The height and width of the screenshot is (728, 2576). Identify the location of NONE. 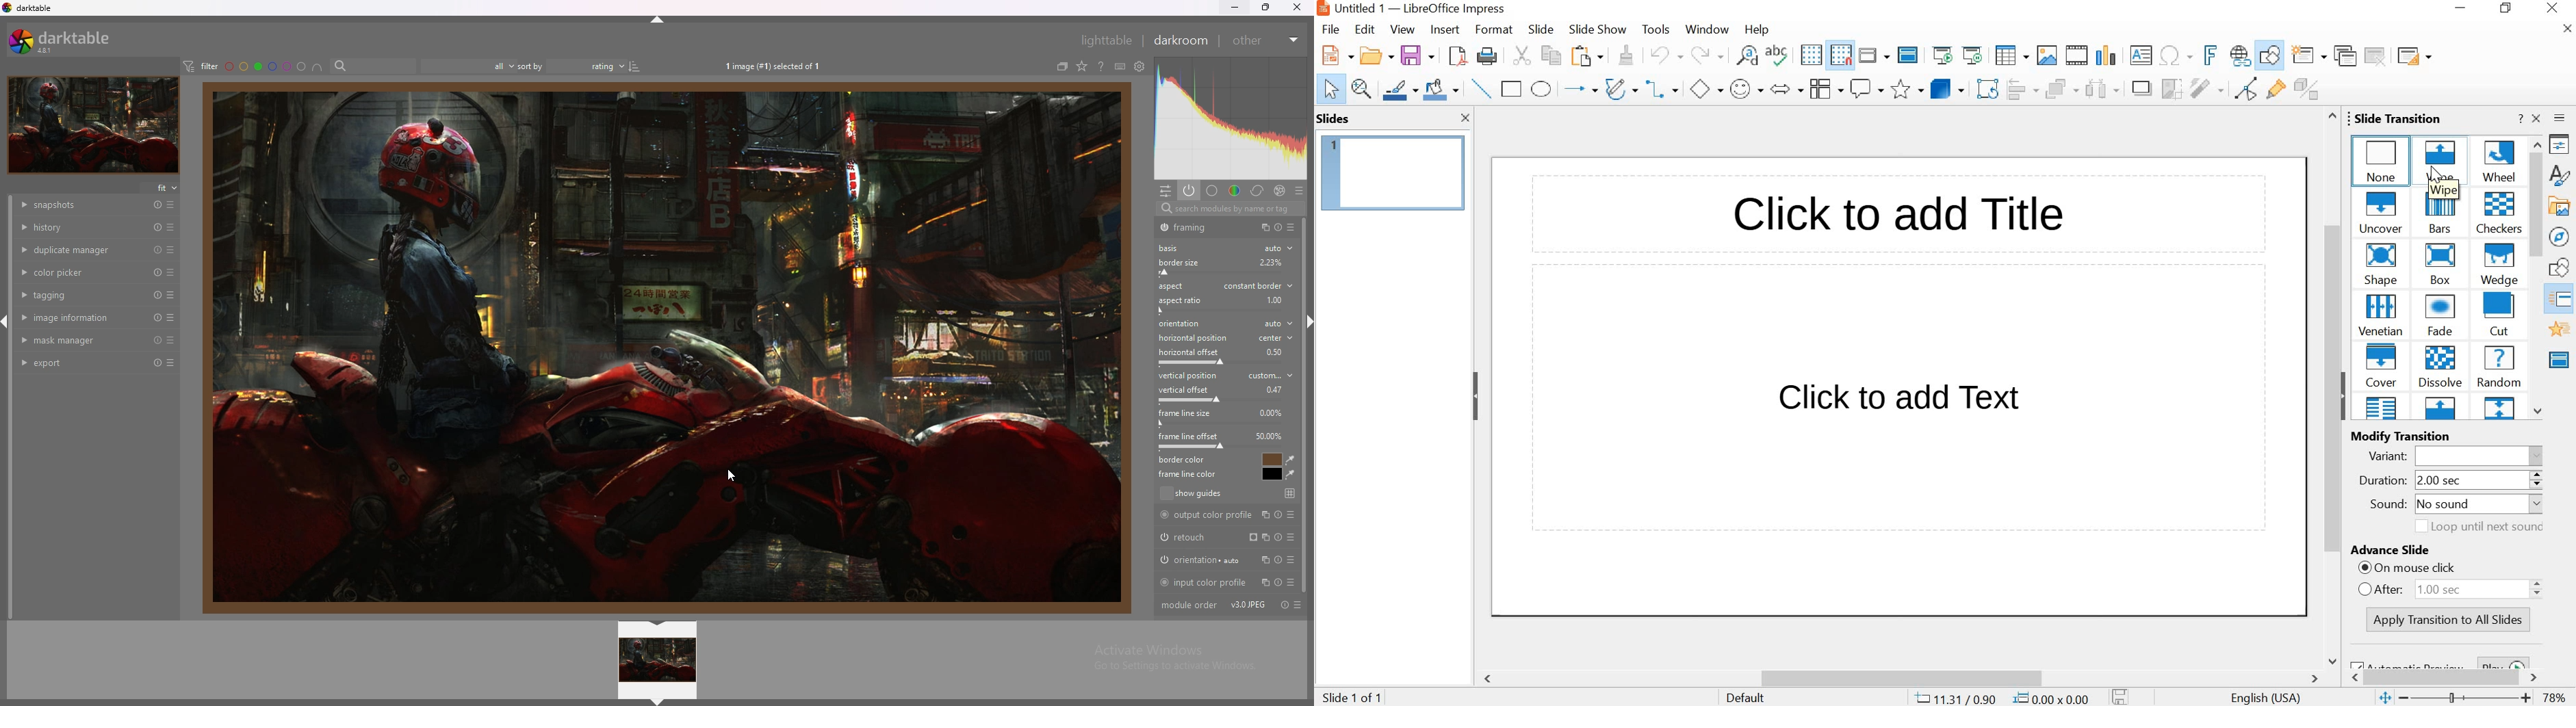
(2383, 159).